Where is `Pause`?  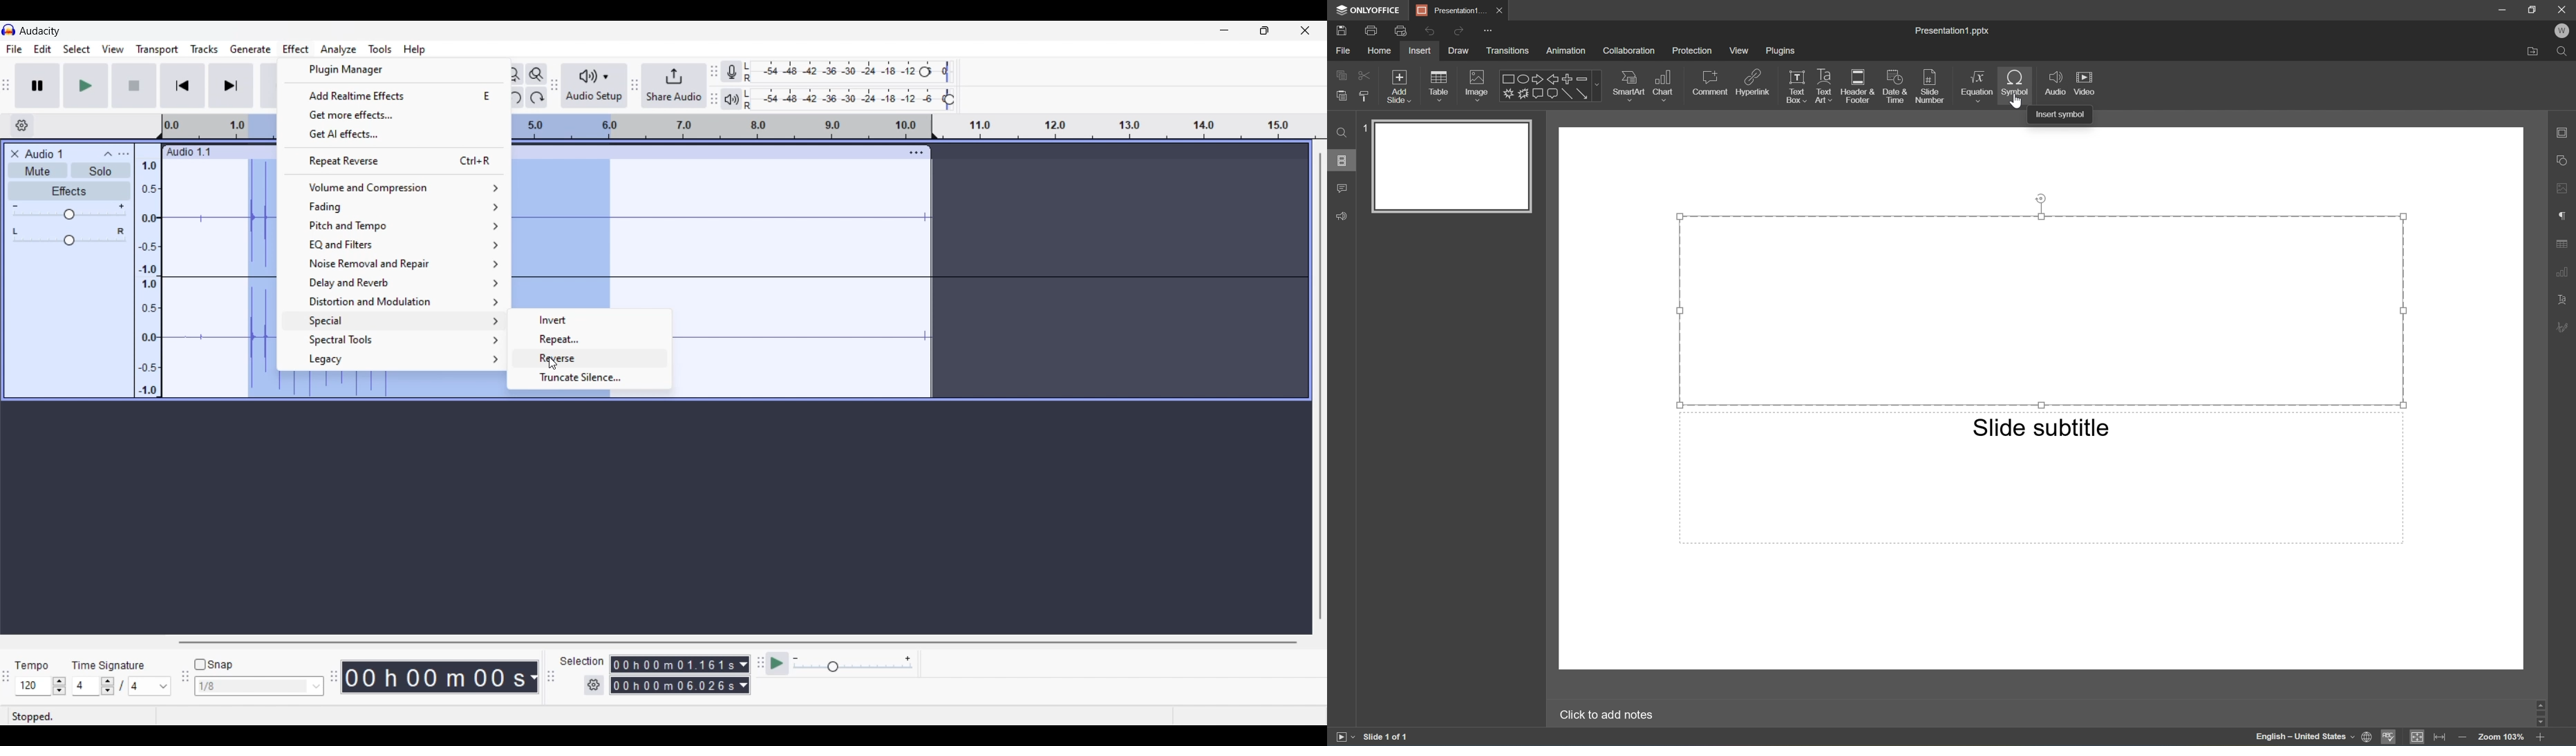
Pause is located at coordinates (38, 86).